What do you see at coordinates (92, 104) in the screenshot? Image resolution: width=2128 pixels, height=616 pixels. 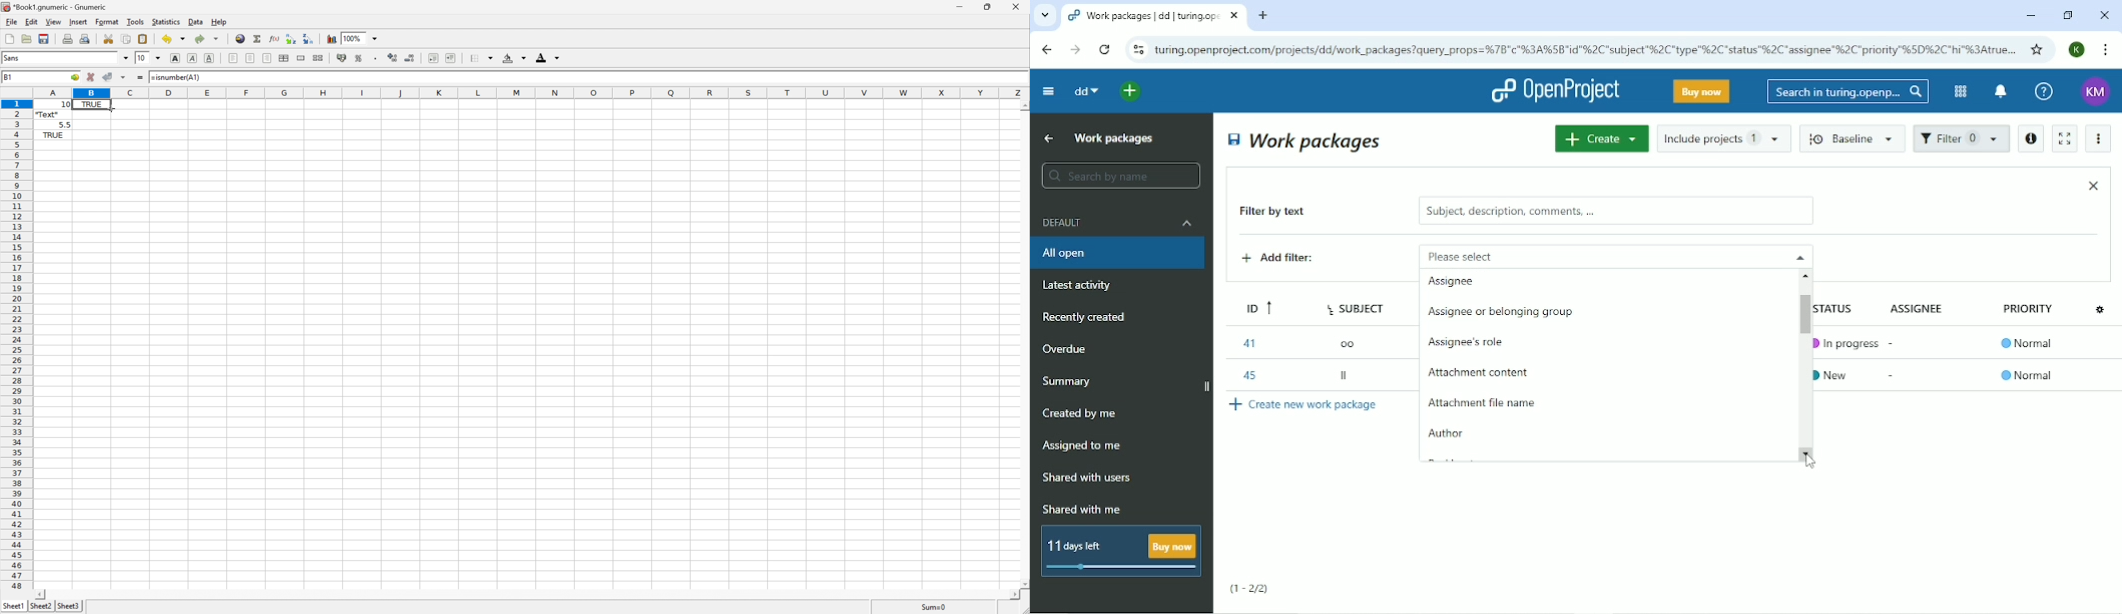 I see `=ISNUMBER(A1)` at bounding box center [92, 104].